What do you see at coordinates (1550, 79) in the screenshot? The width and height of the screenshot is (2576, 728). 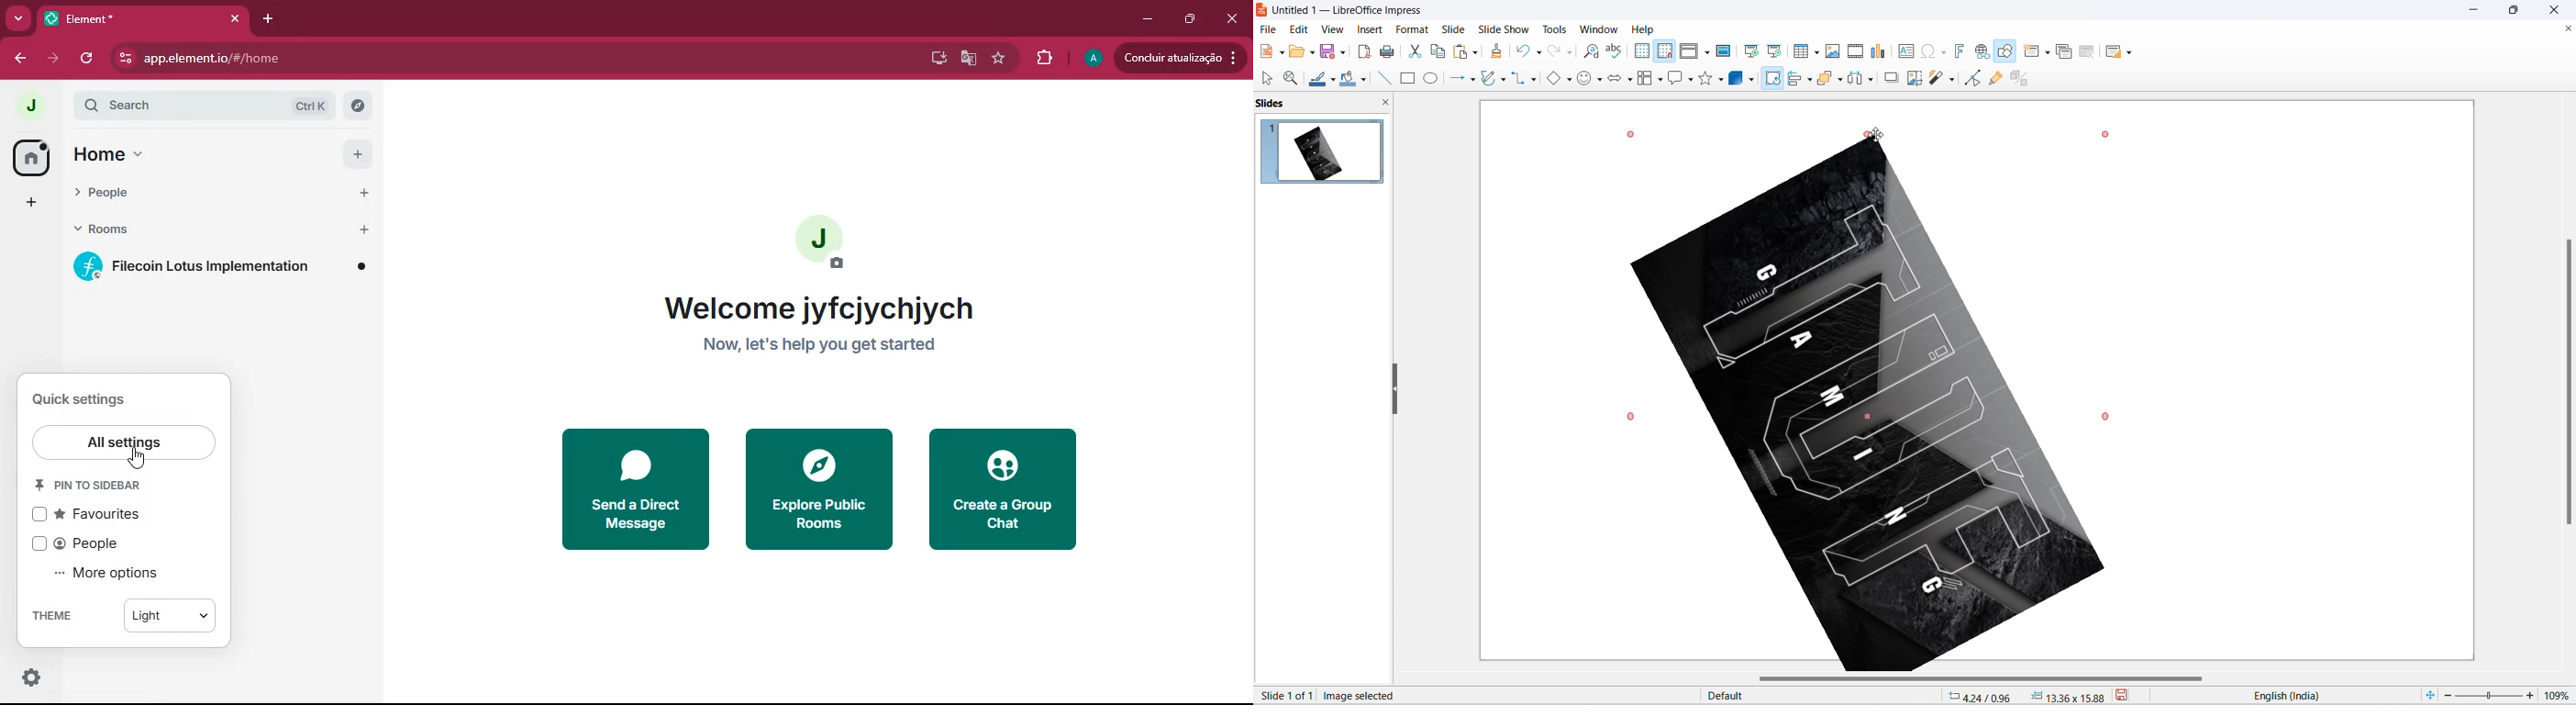 I see `basic shapes` at bounding box center [1550, 79].